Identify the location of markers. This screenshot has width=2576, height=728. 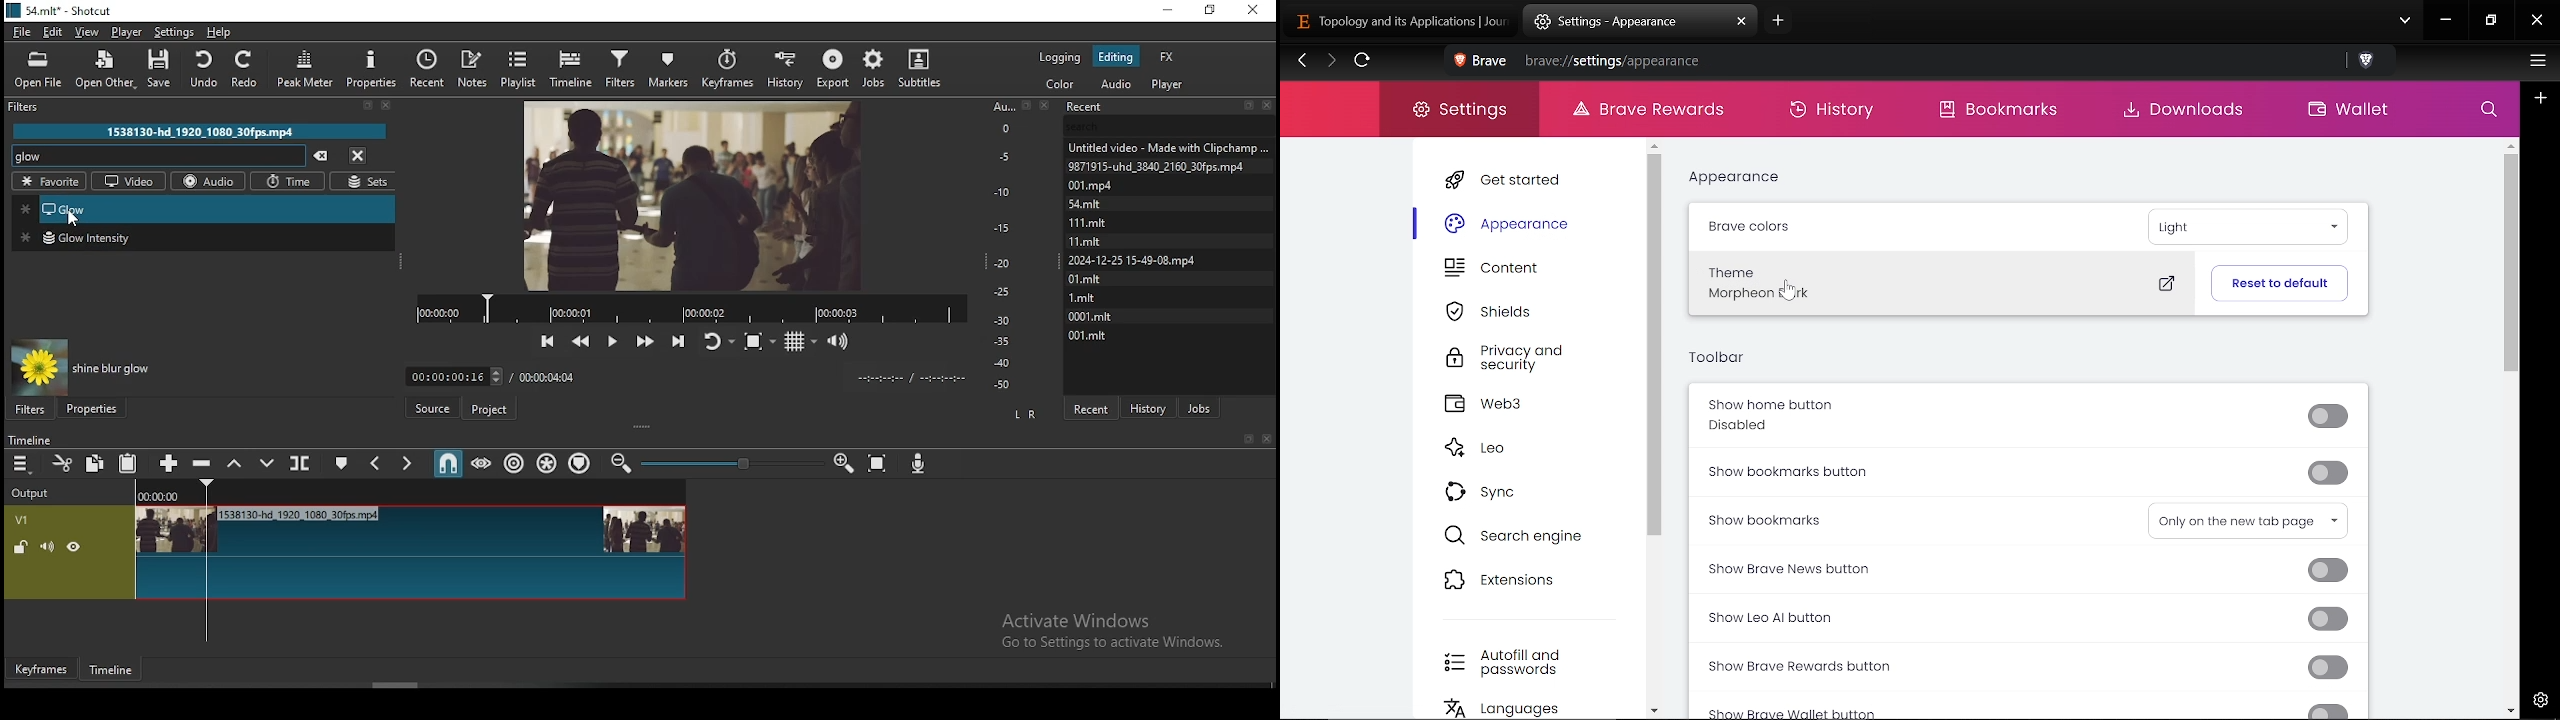
(666, 68).